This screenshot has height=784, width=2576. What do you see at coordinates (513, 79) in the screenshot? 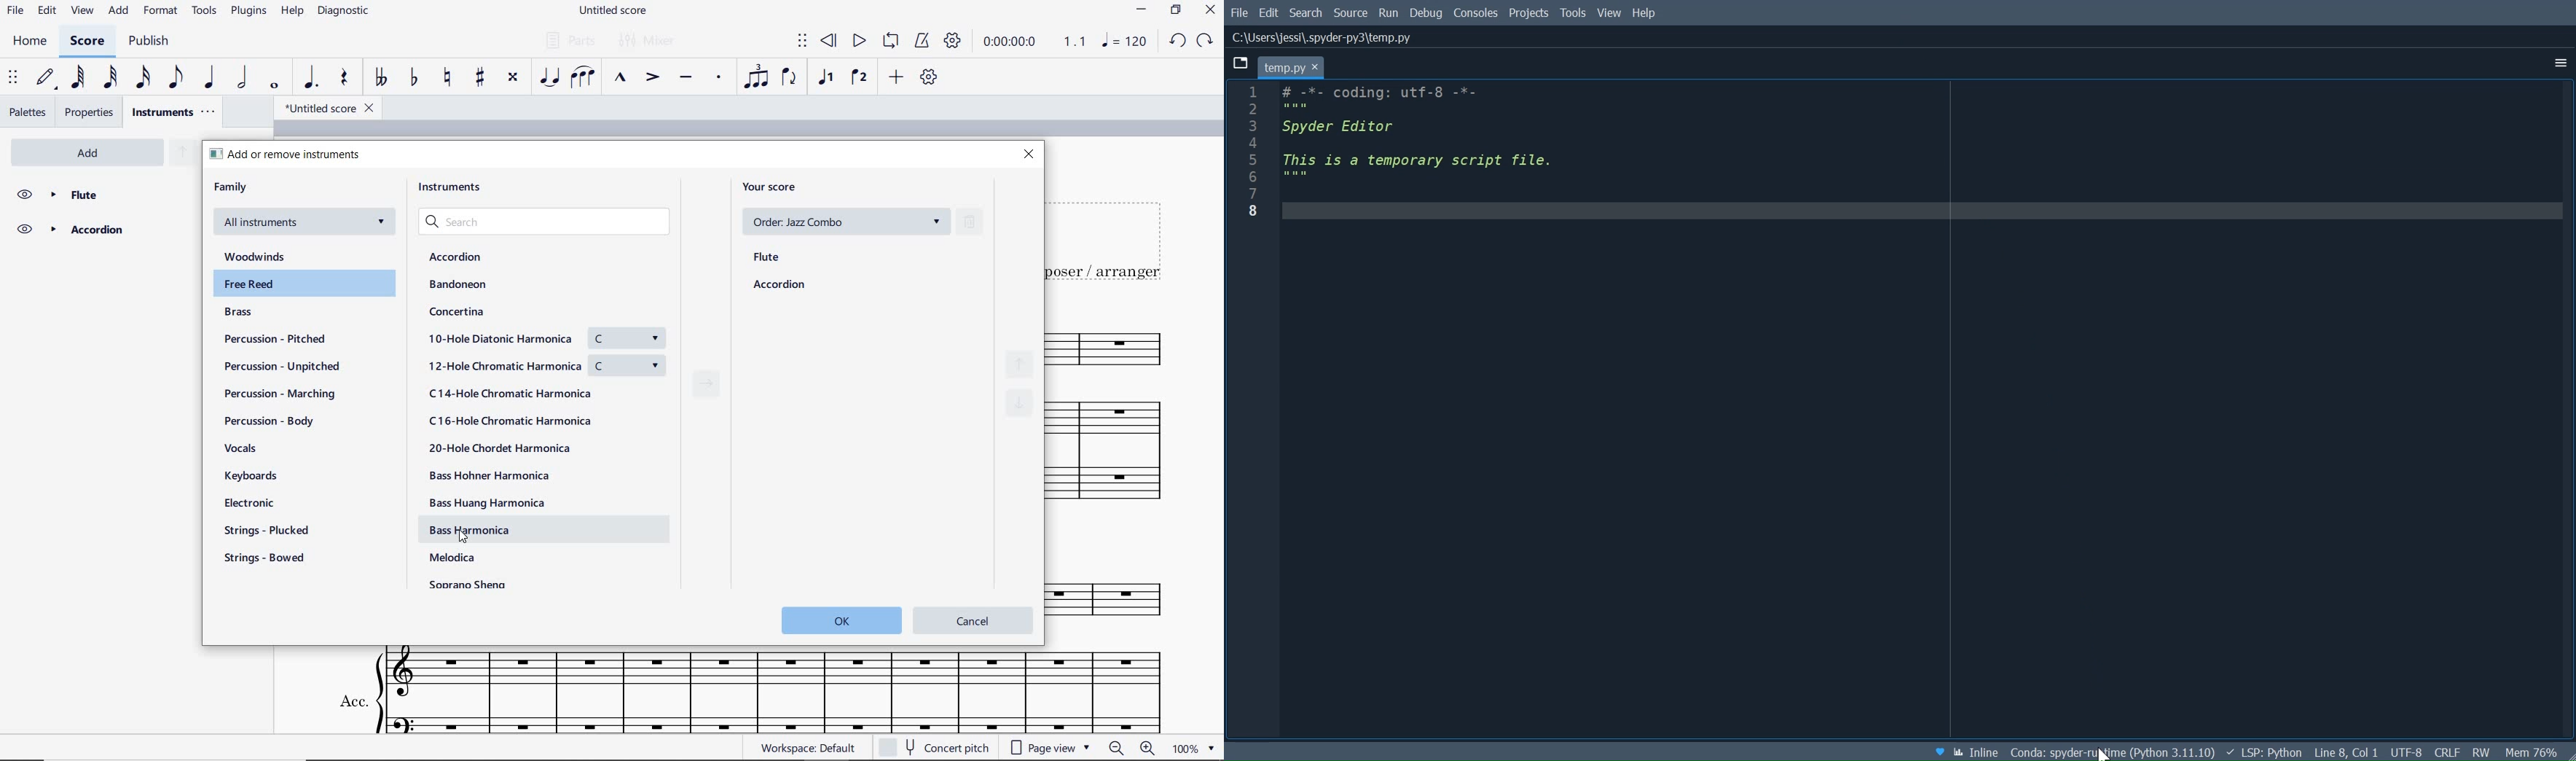
I see `toggle double-sharp` at bounding box center [513, 79].